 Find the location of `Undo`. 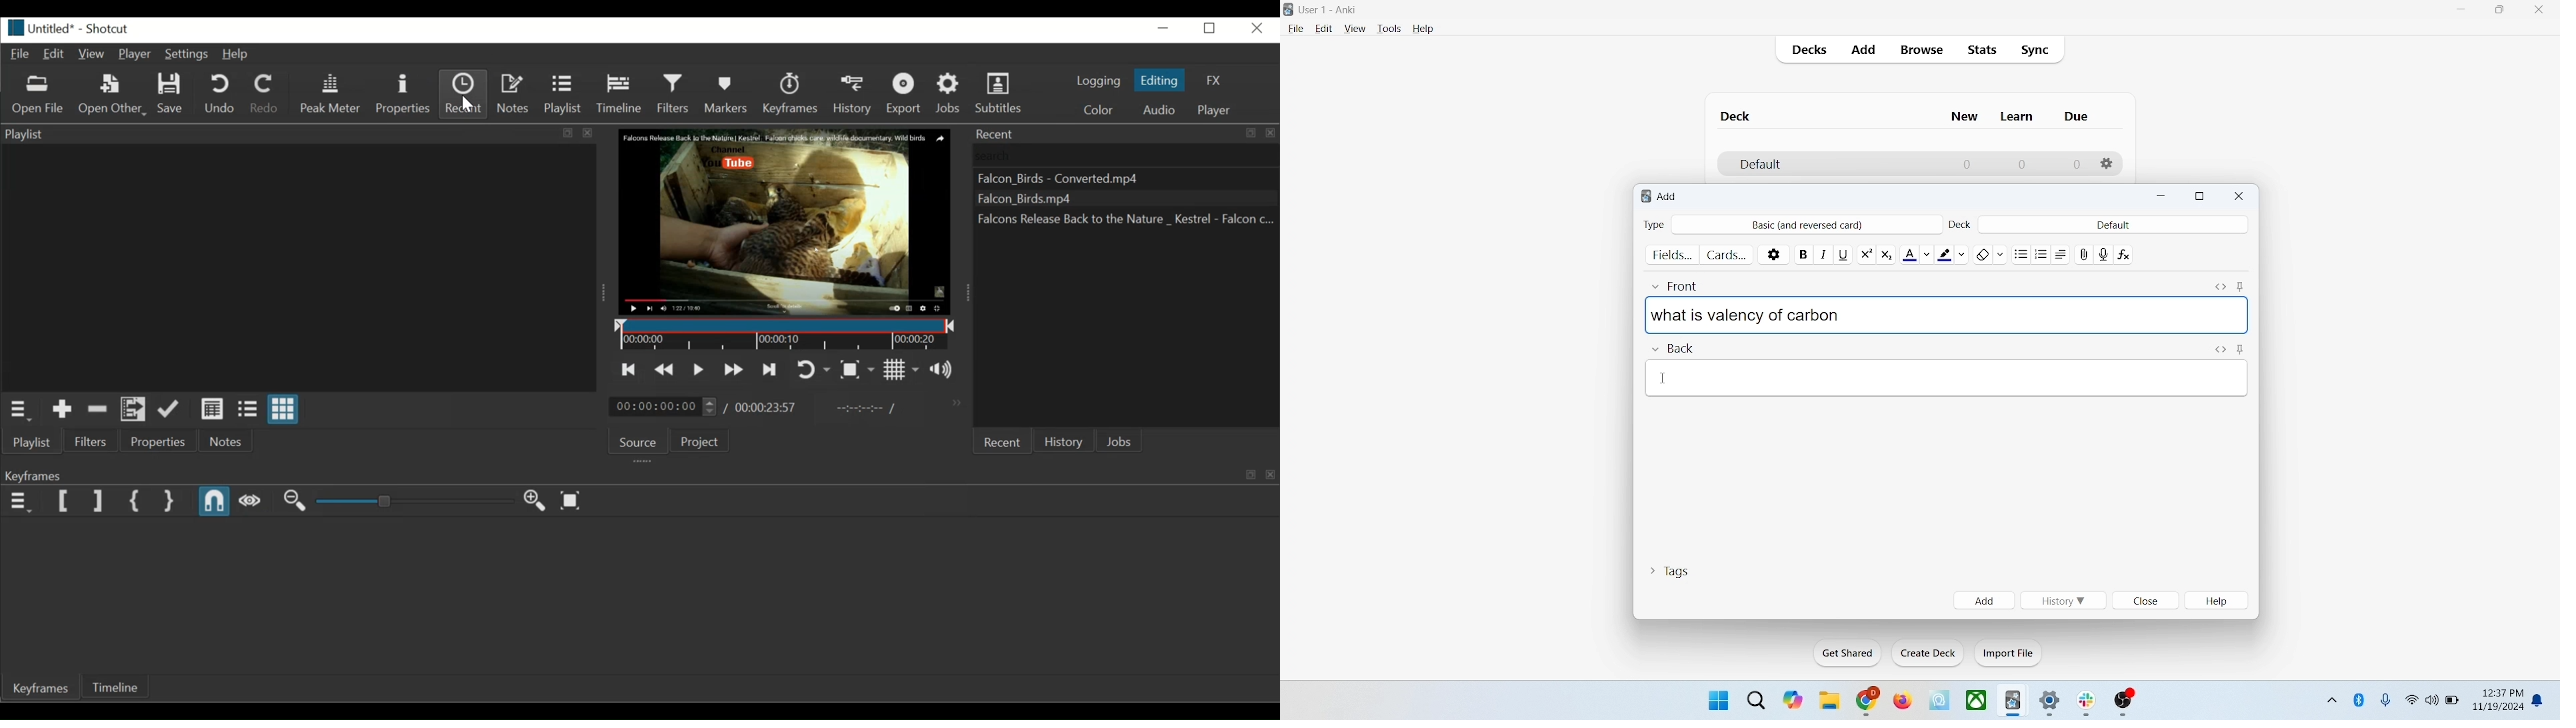

Undo is located at coordinates (221, 95).